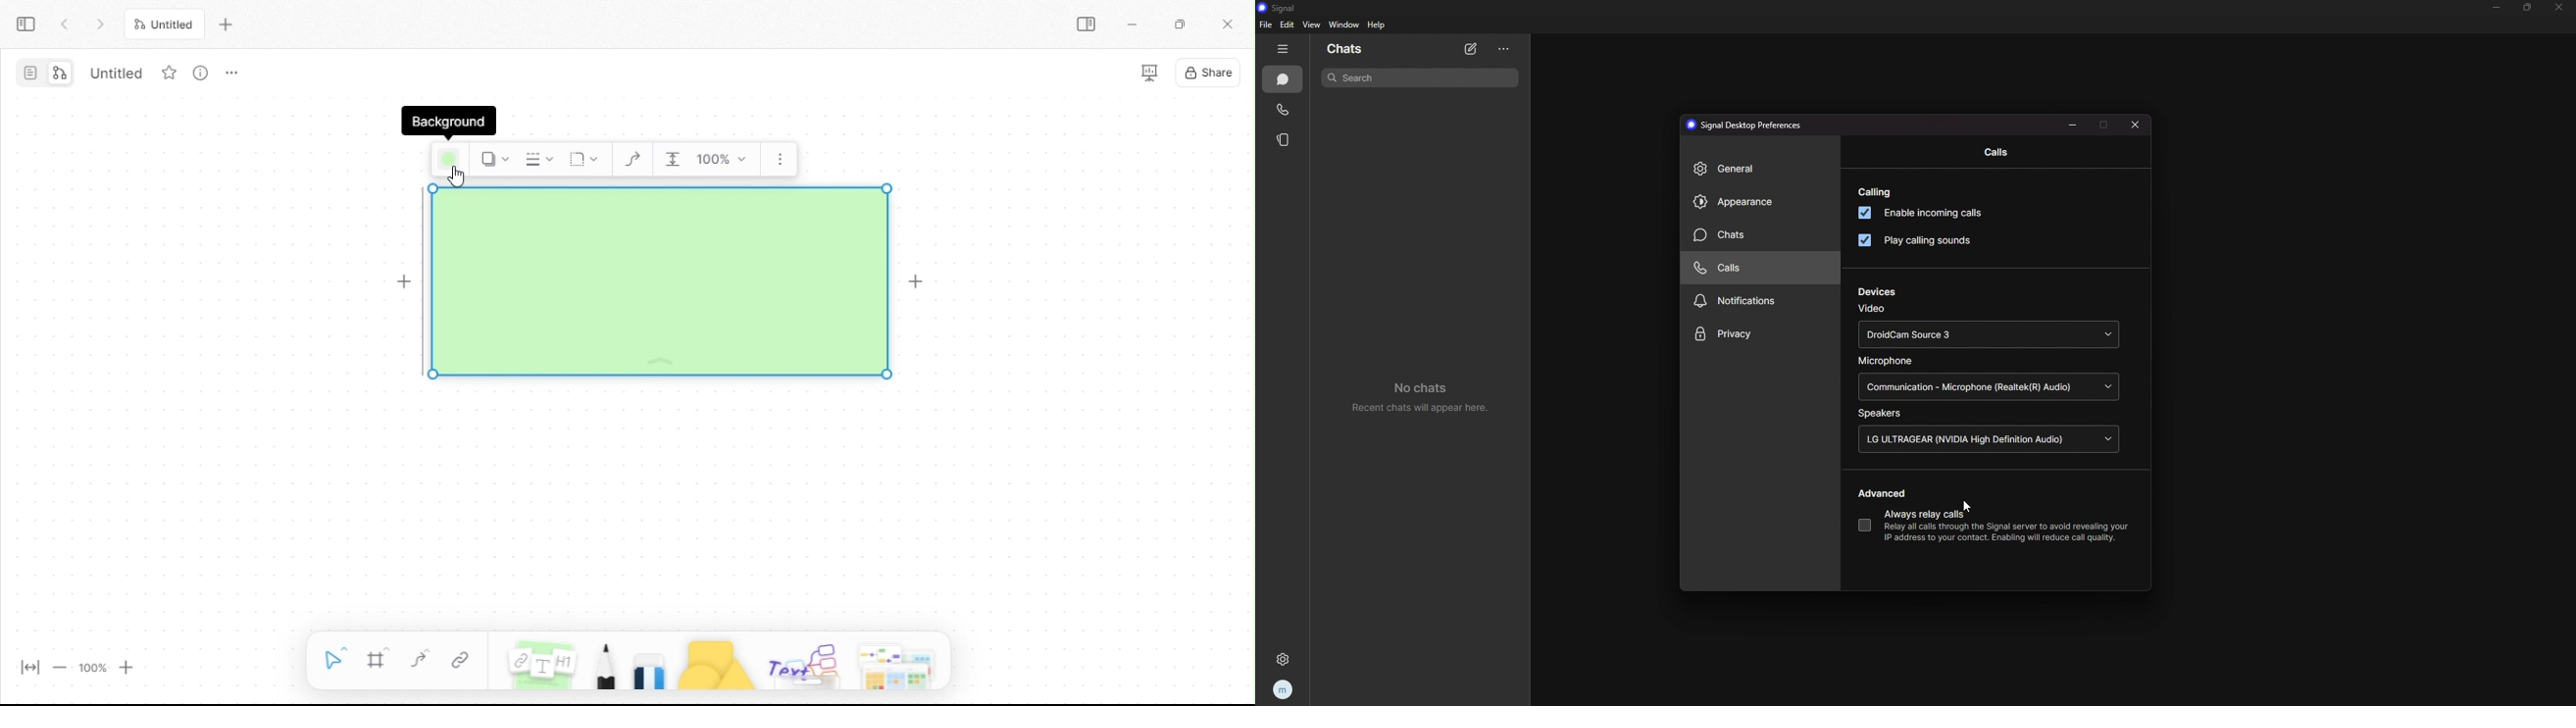 This screenshot has height=728, width=2576. Describe the element at coordinates (1472, 50) in the screenshot. I see `new chat` at that location.